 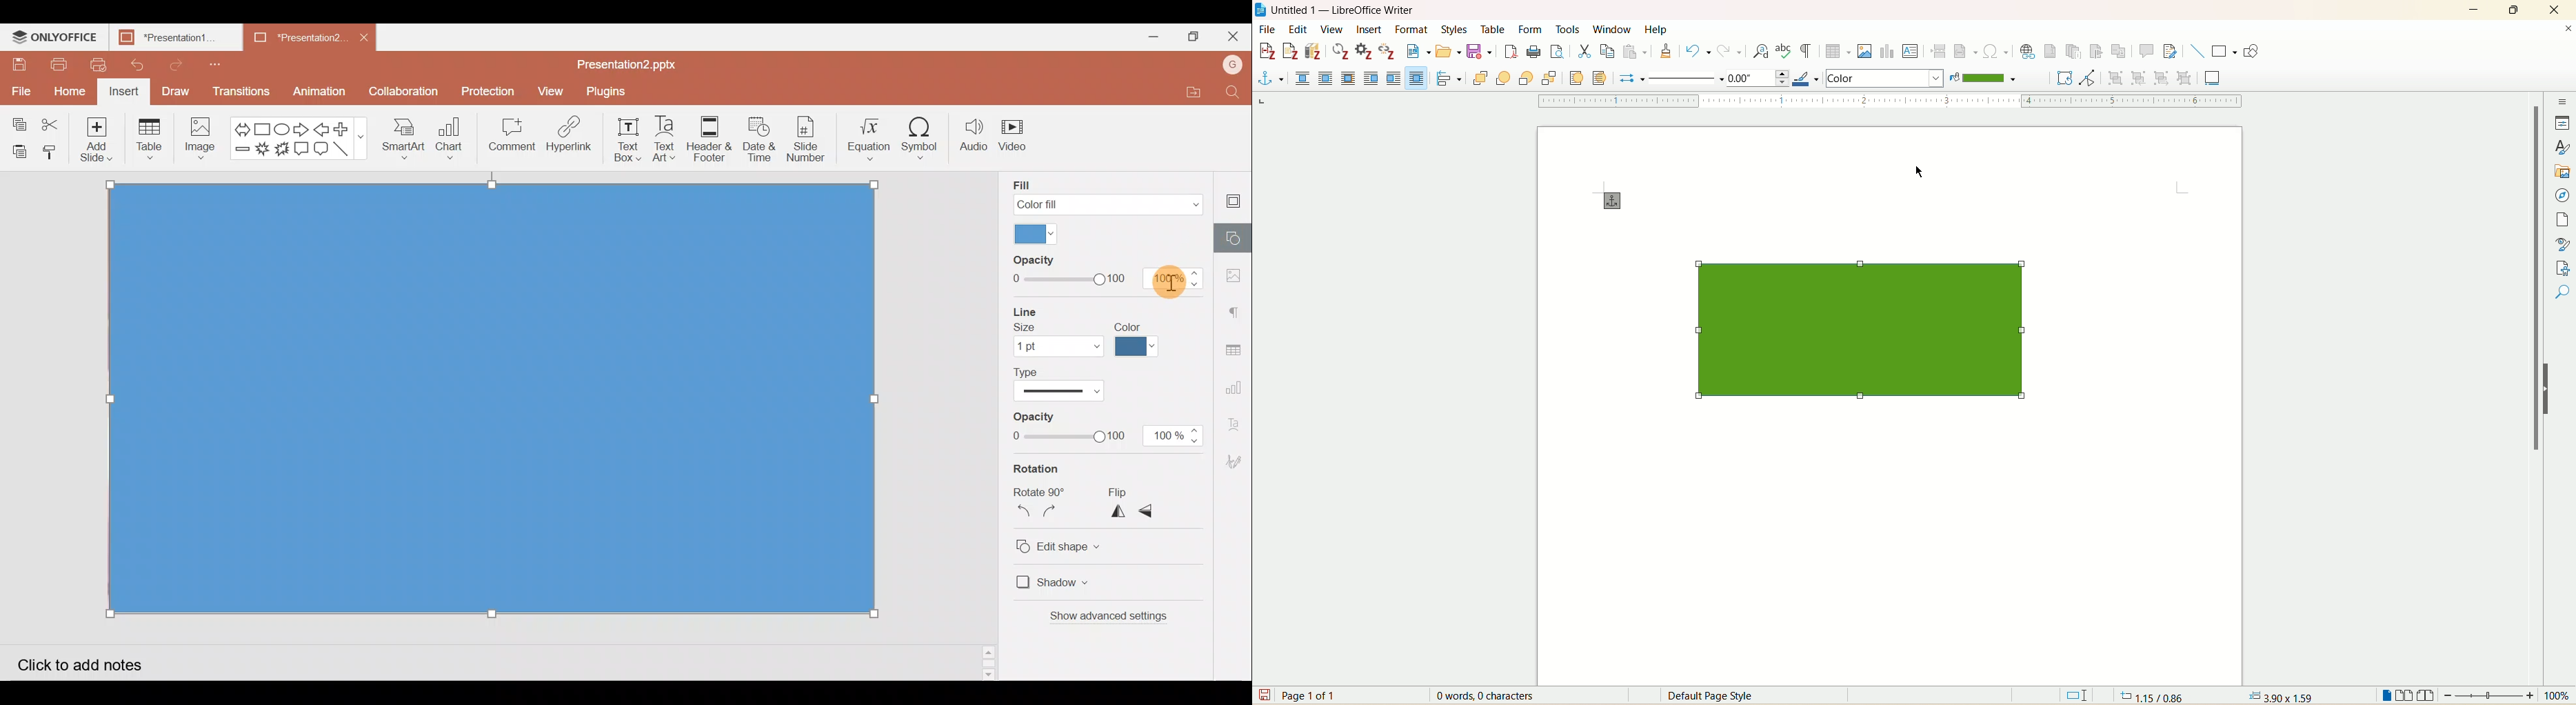 I want to click on accessibility check, so click(x=2562, y=292).